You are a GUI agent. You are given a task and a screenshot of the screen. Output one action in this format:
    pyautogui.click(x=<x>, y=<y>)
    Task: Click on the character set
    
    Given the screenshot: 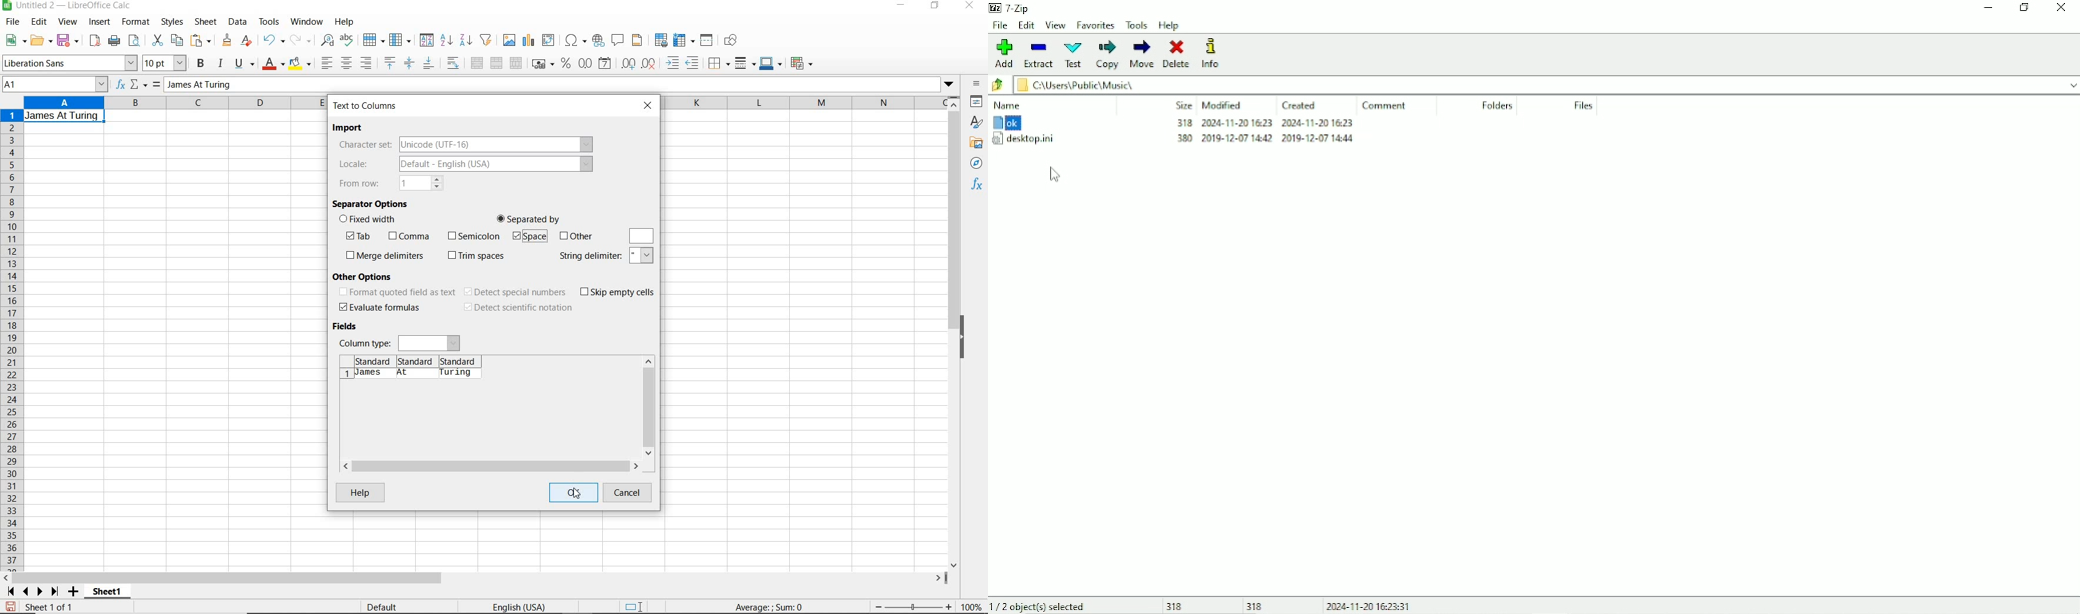 What is the action you would take?
    pyautogui.click(x=464, y=144)
    